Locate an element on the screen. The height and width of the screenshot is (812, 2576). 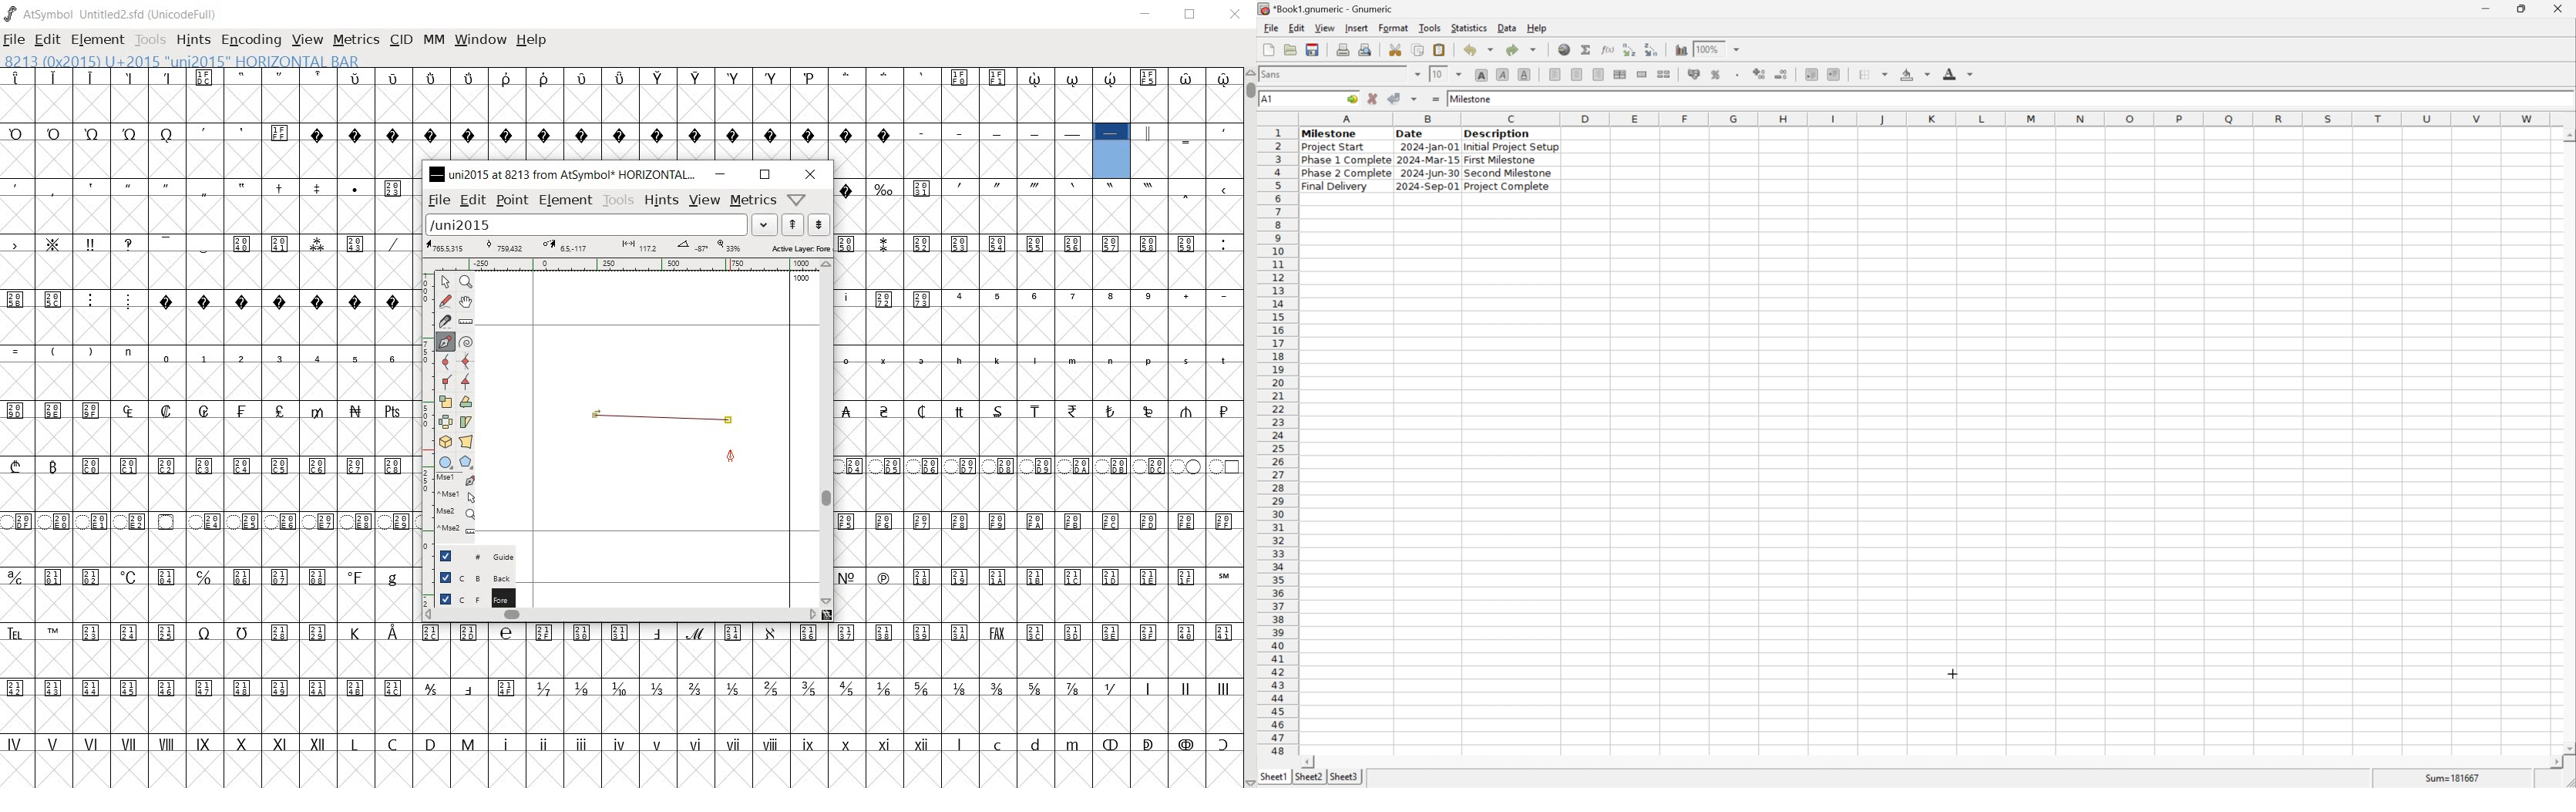
format is located at coordinates (1393, 27).